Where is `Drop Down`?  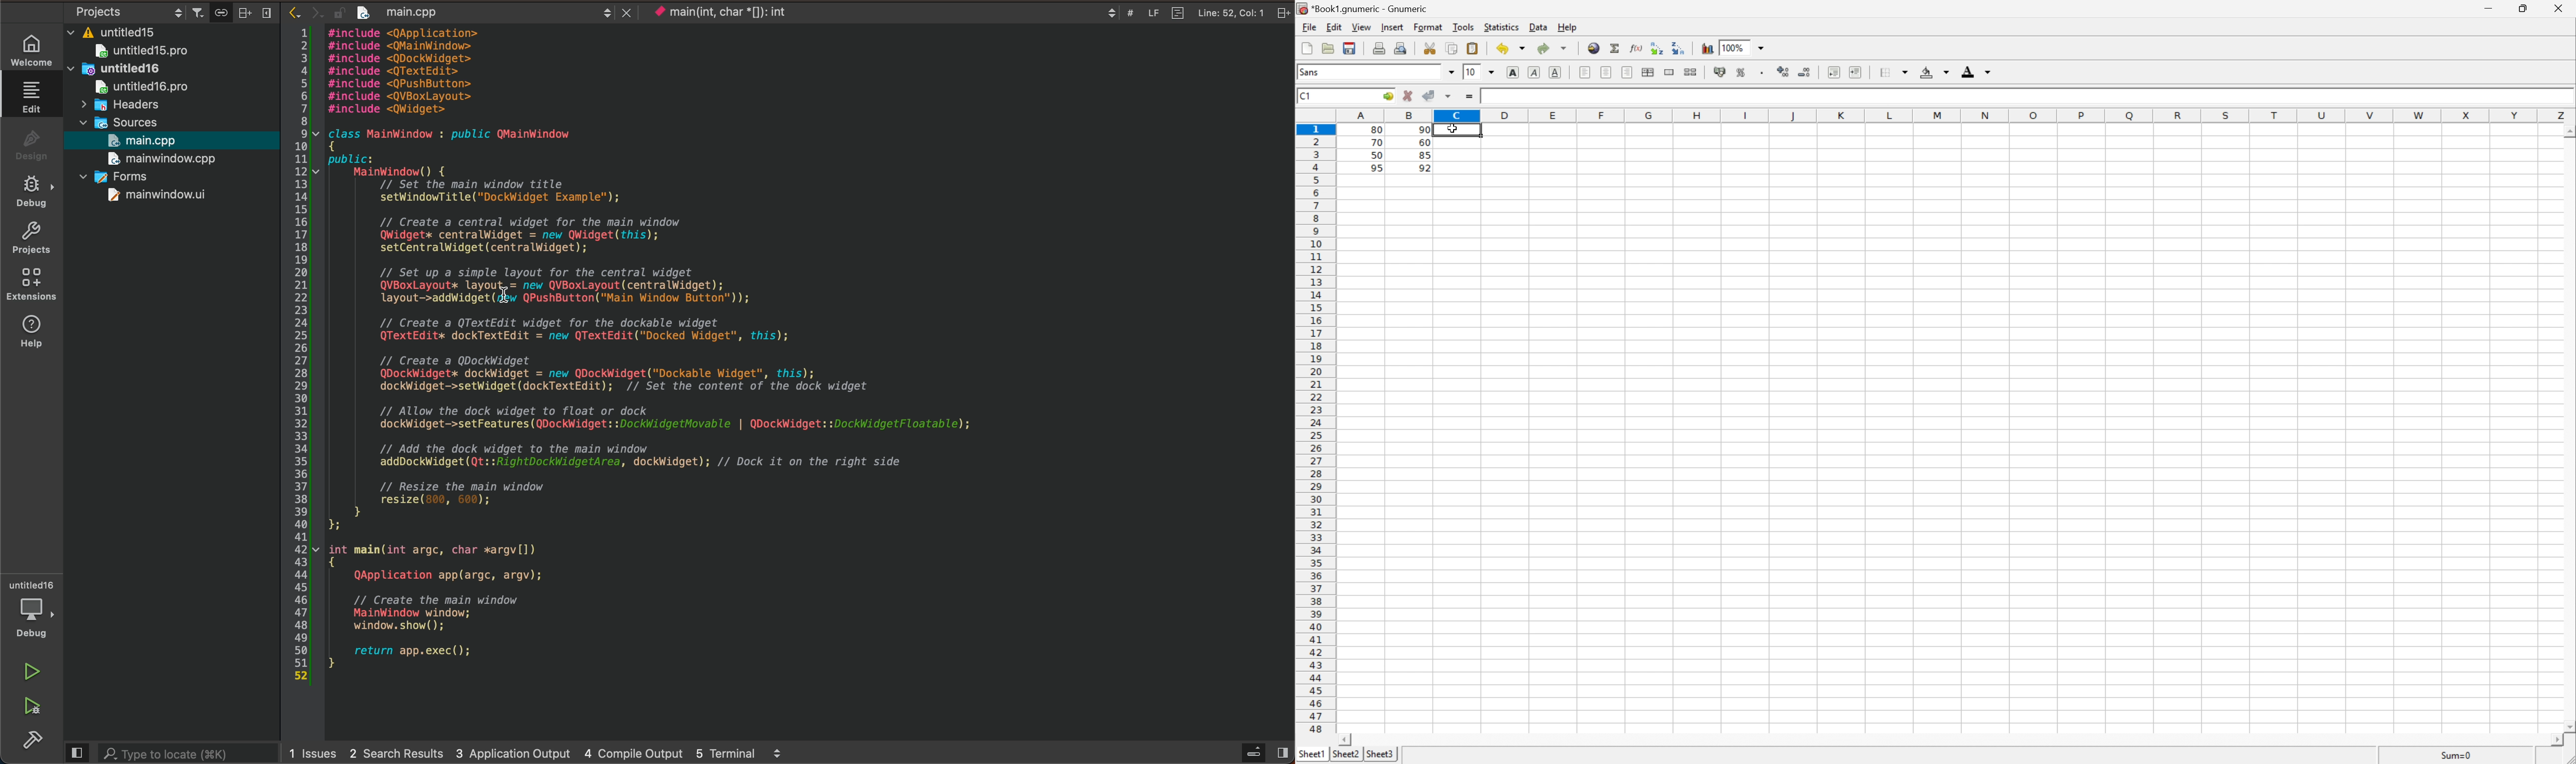
Drop Down is located at coordinates (1520, 49).